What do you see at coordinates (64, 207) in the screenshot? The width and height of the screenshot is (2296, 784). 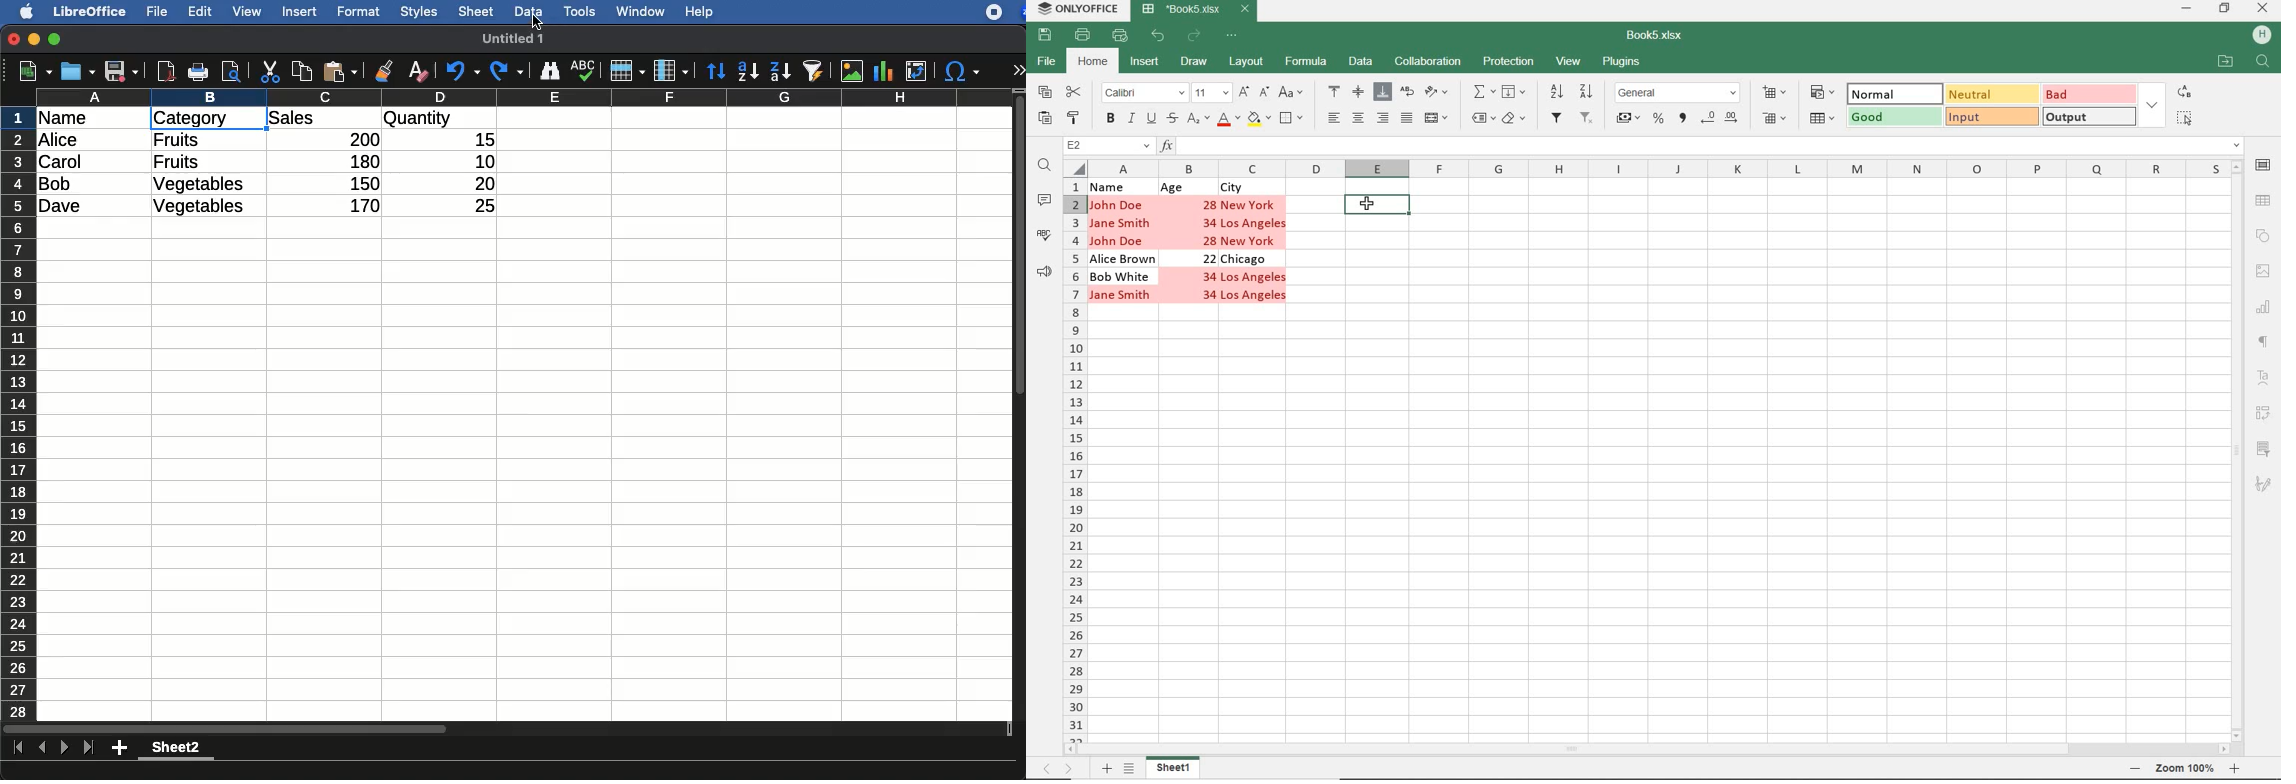 I see `Dave` at bounding box center [64, 207].